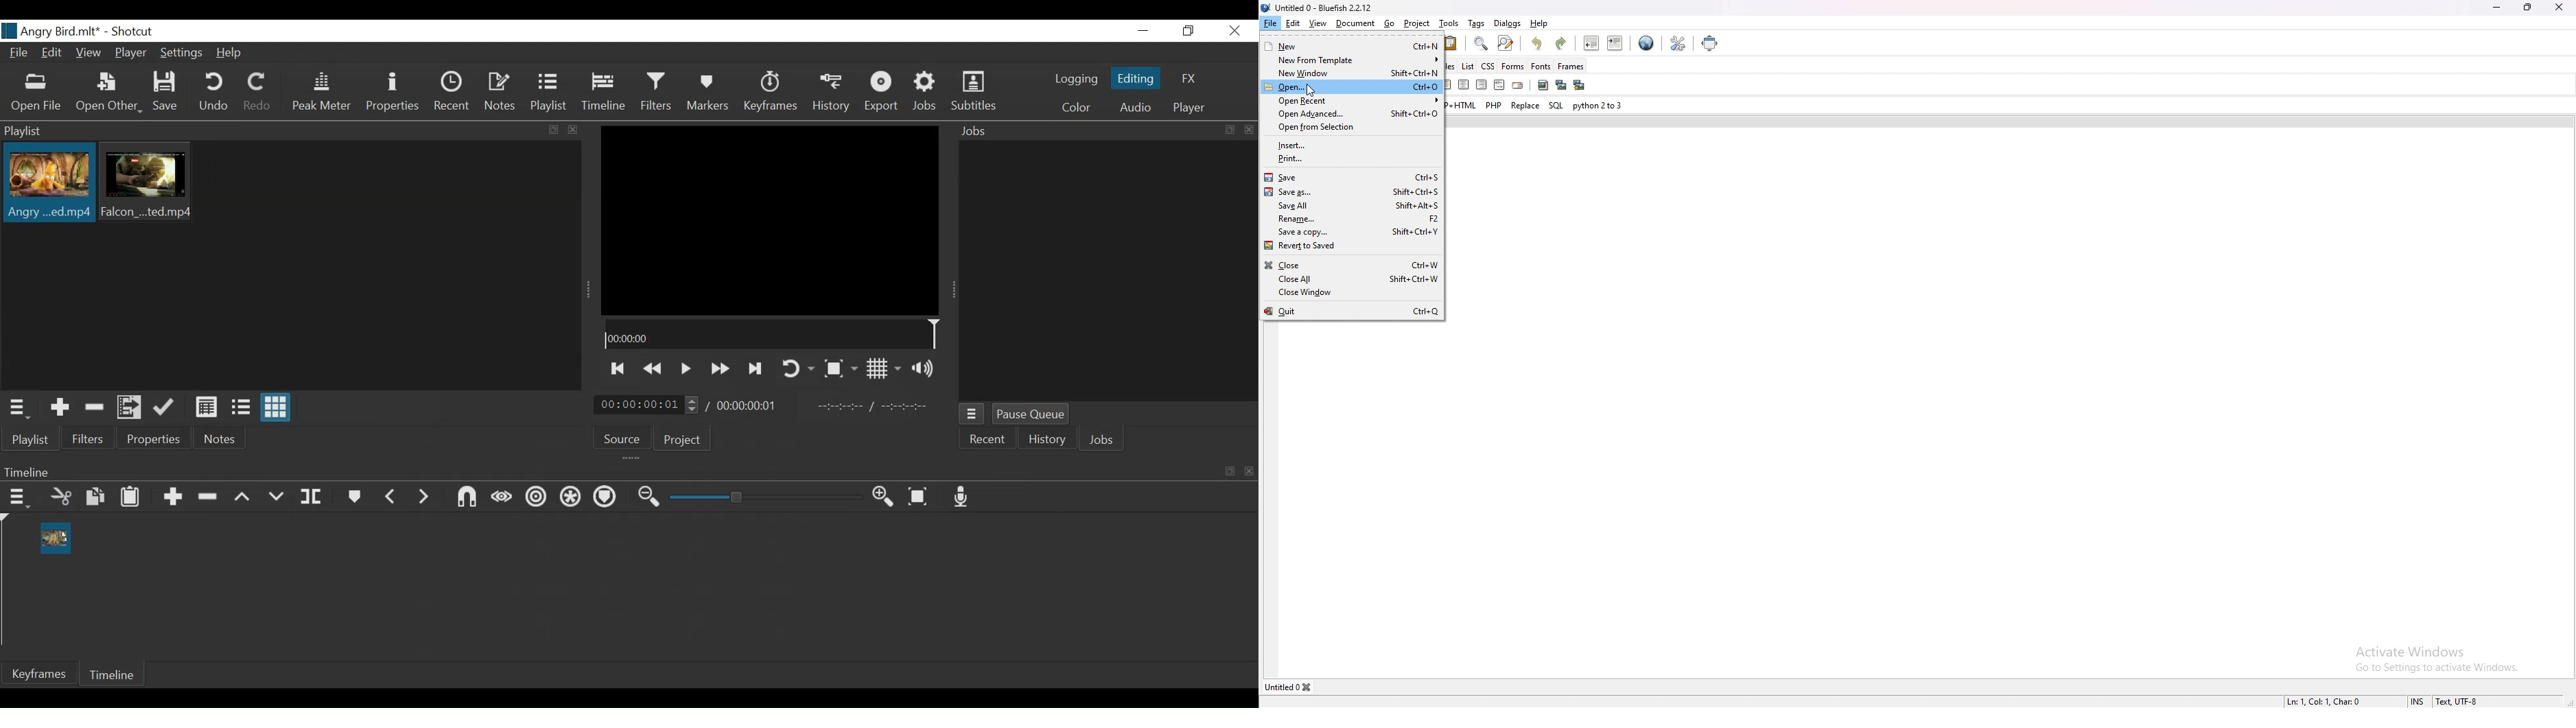 The height and width of the screenshot is (728, 2576). Describe the element at coordinates (840, 369) in the screenshot. I see `Toggle Zoom` at that location.